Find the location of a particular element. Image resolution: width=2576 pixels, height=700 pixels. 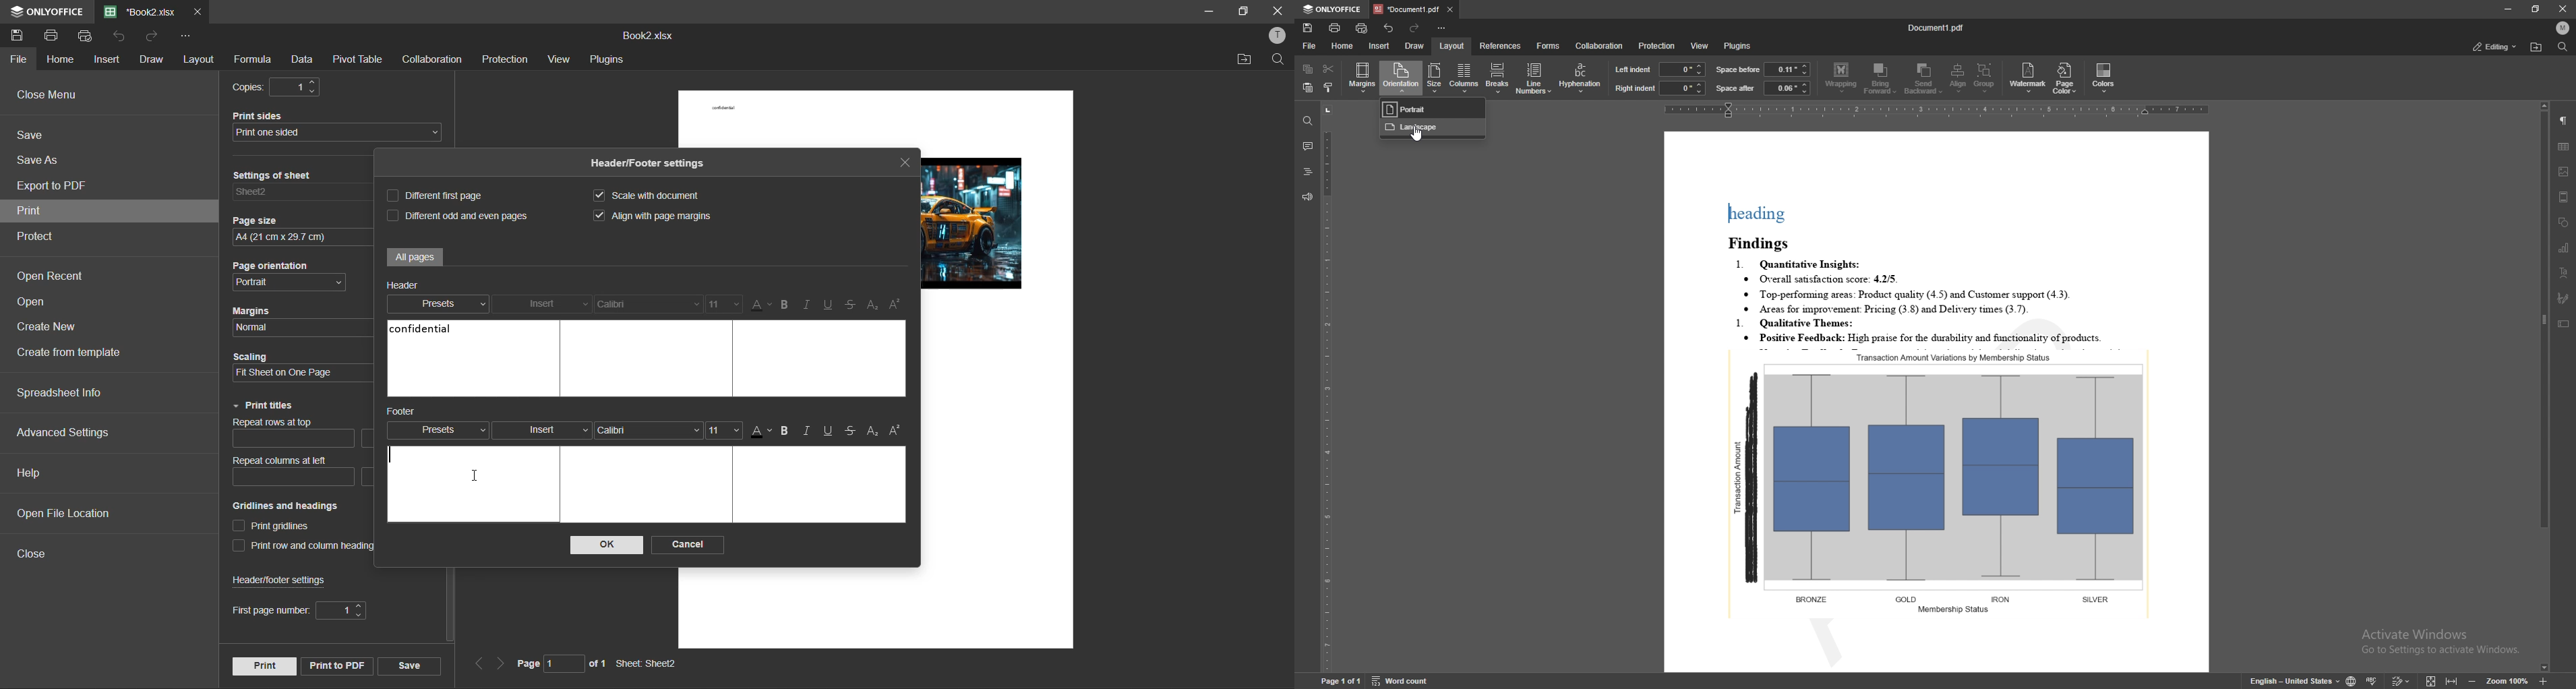

minimize is located at coordinates (2507, 9).